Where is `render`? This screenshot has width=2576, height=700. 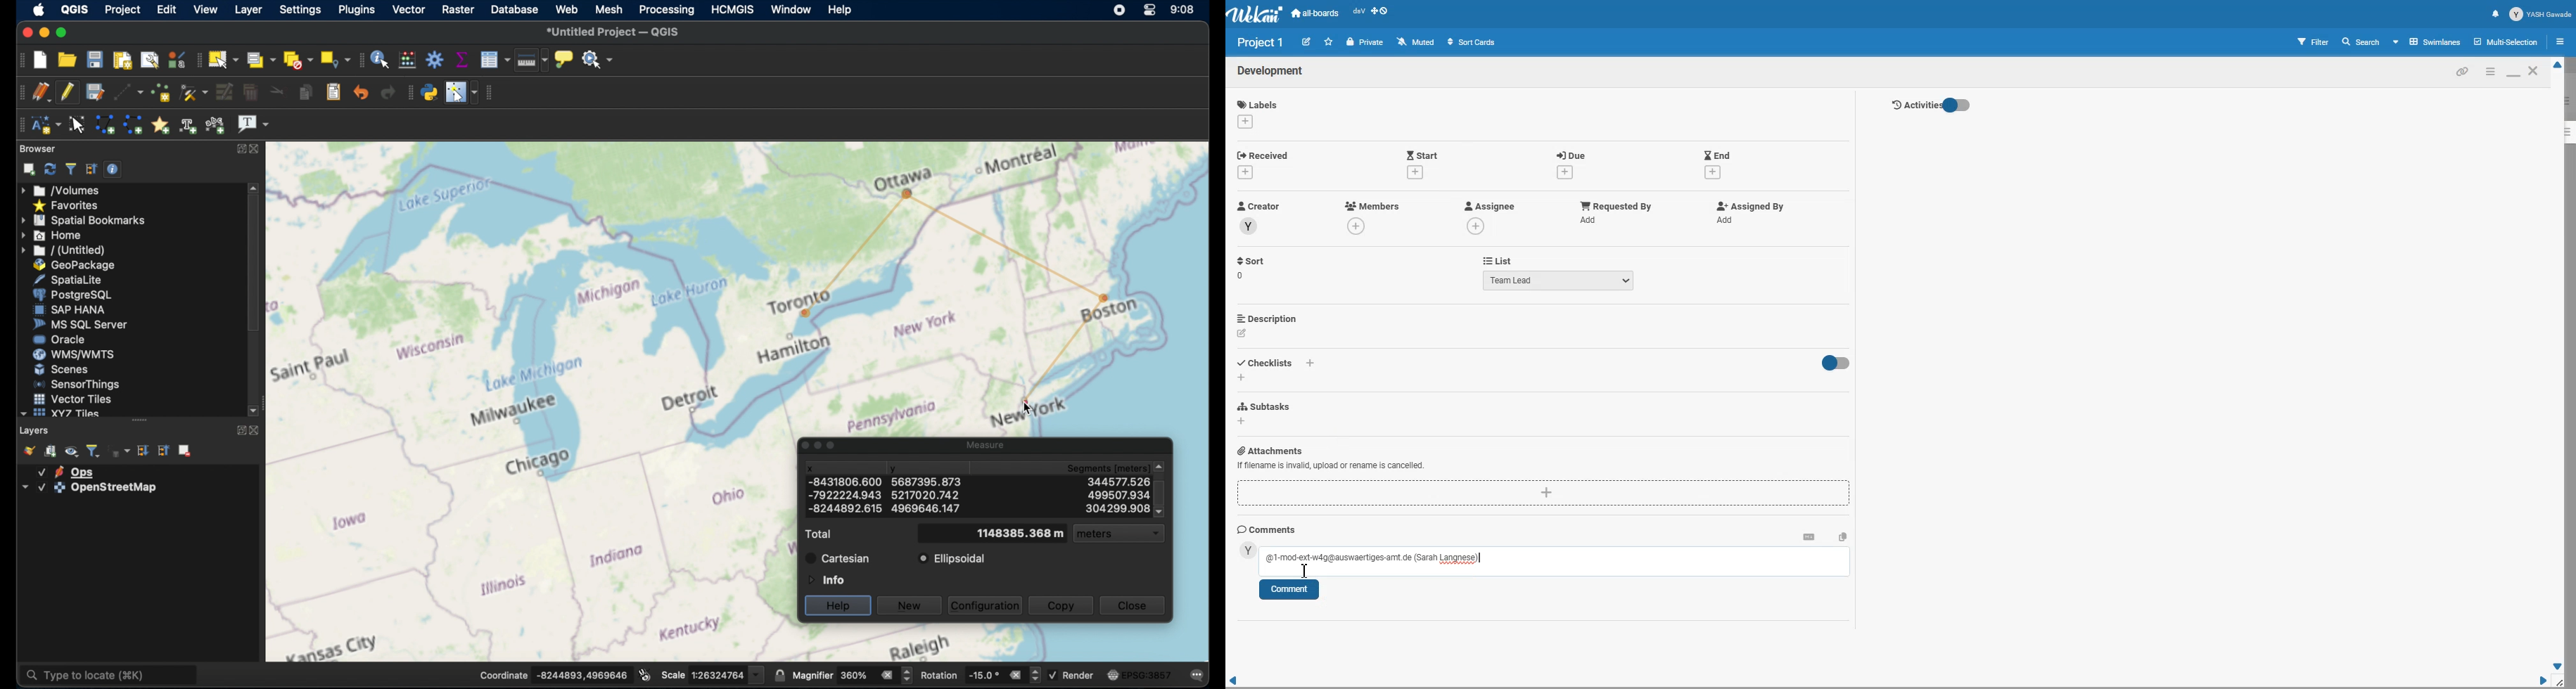
render is located at coordinates (1074, 675).